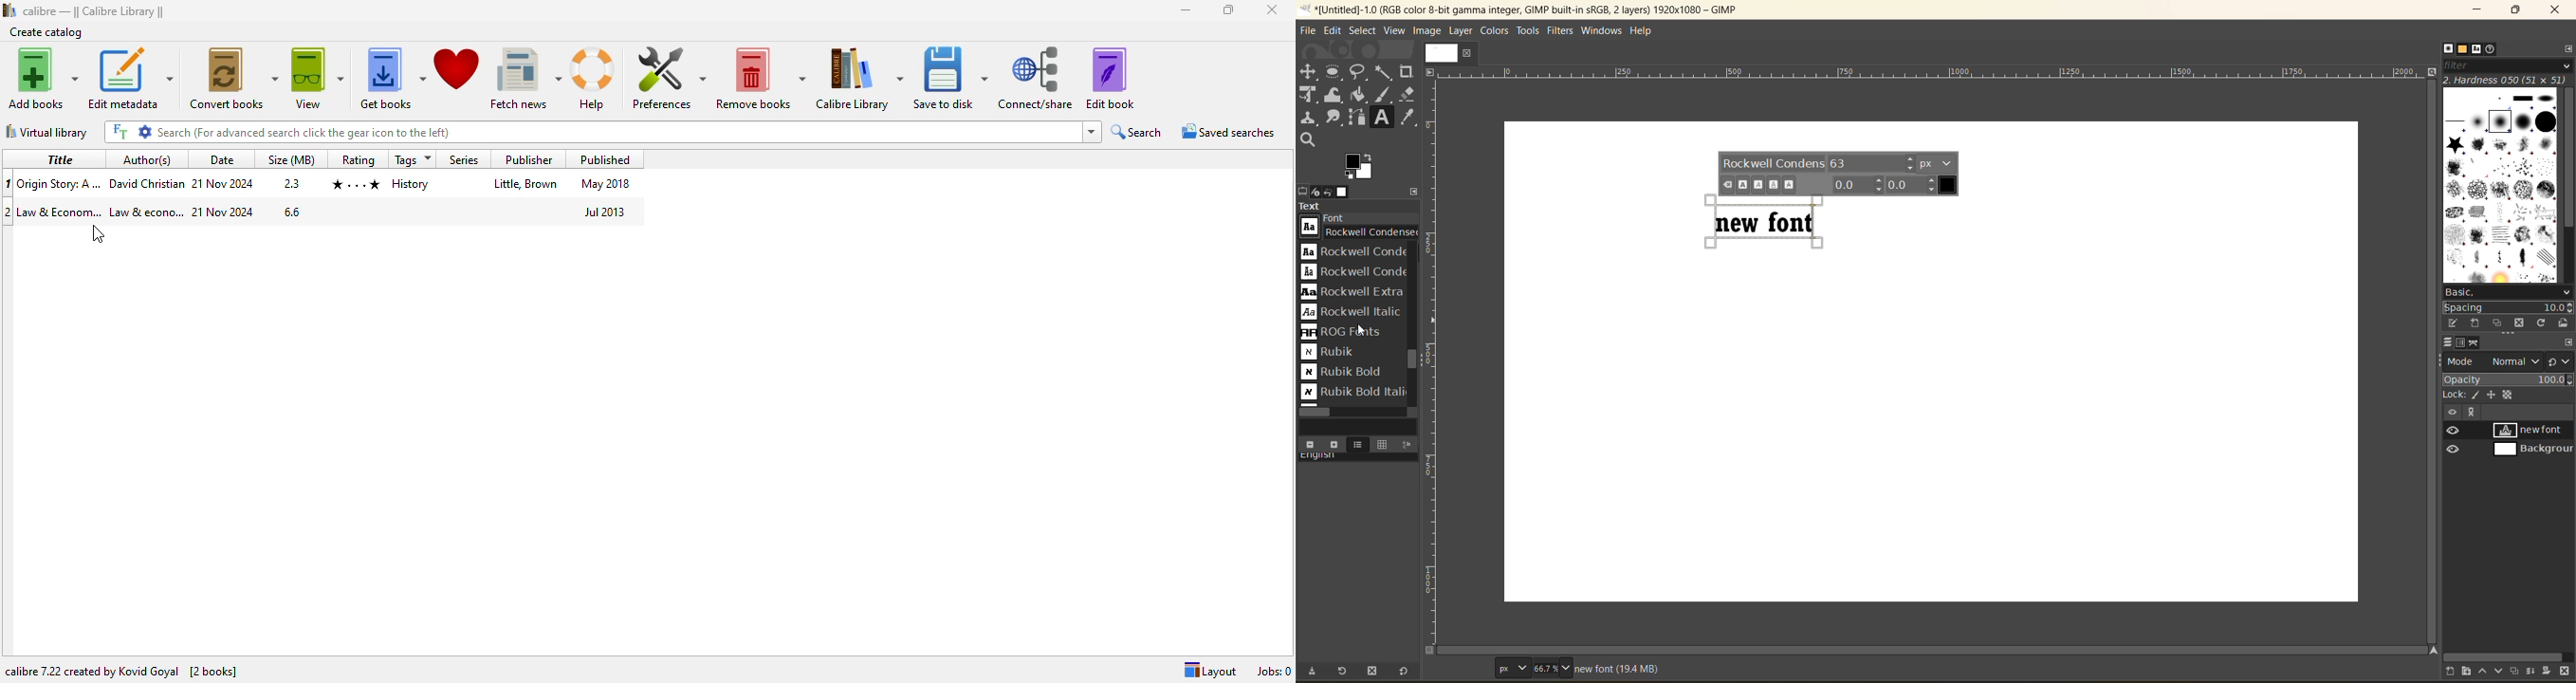  Describe the element at coordinates (2535, 450) in the screenshot. I see `background` at that location.